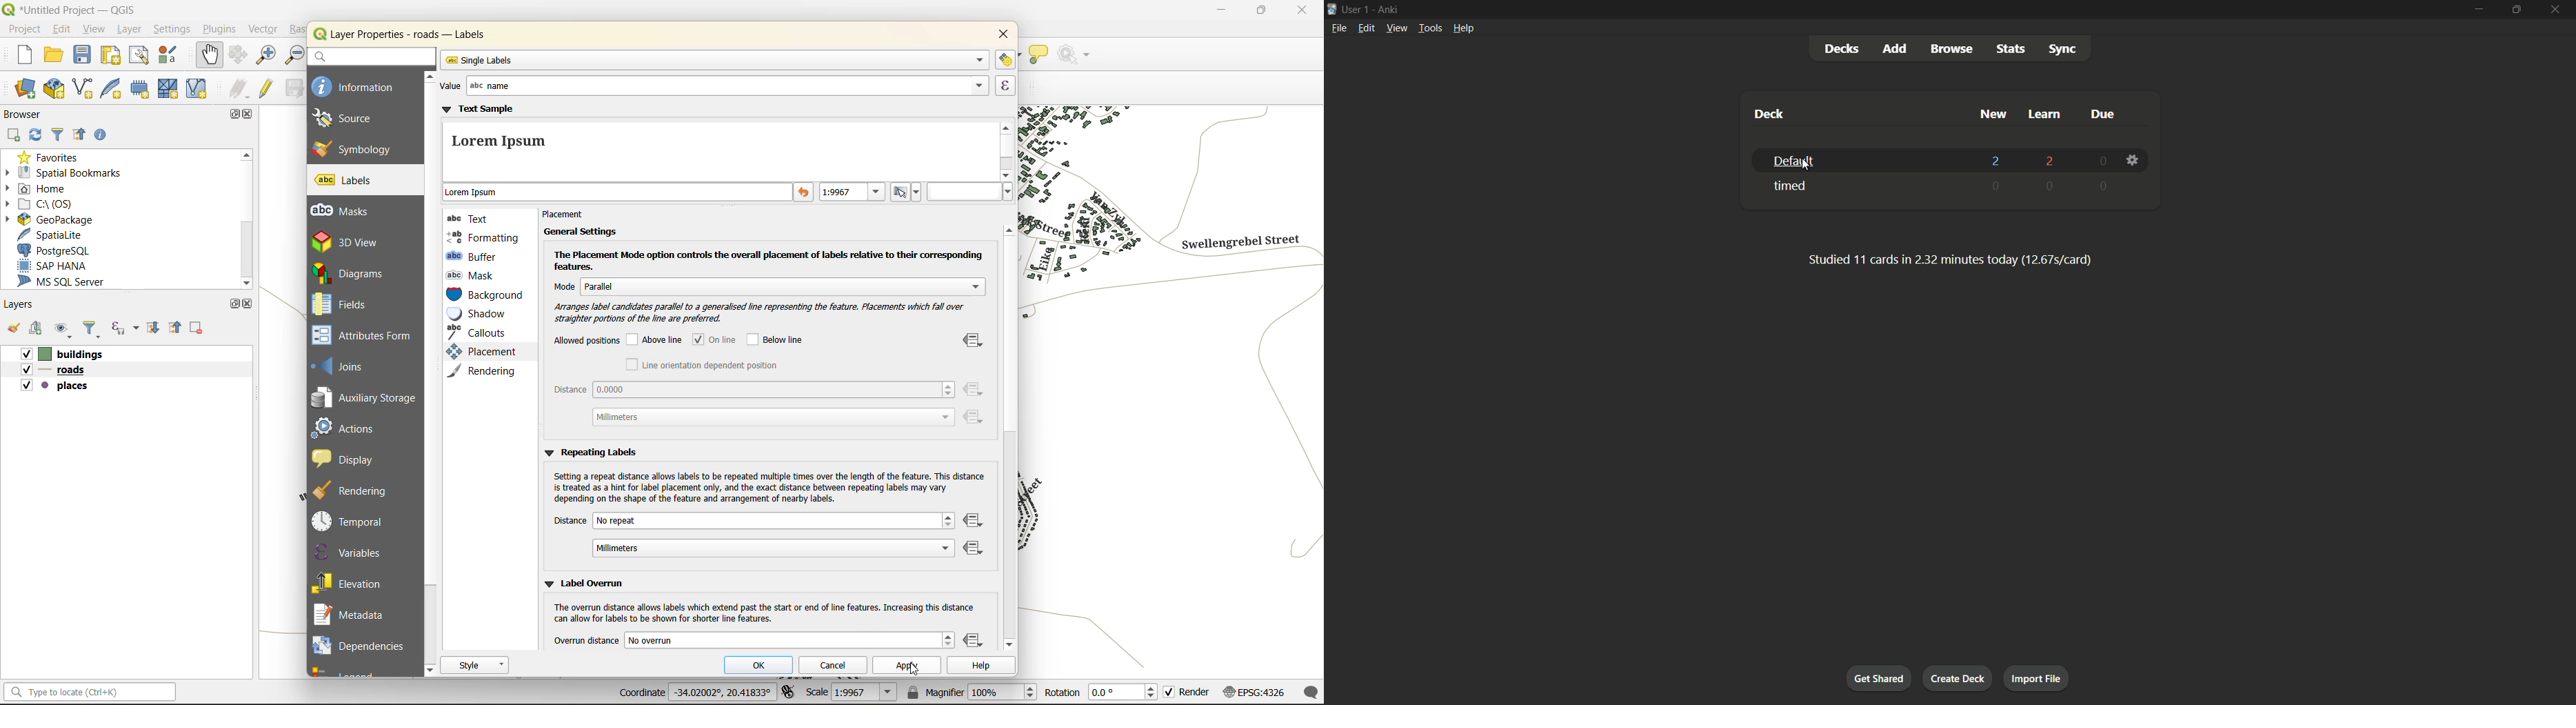 Image resolution: width=2576 pixels, height=728 pixels. Describe the element at coordinates (1994, 115) in the screenshot. I see `new` at that location.